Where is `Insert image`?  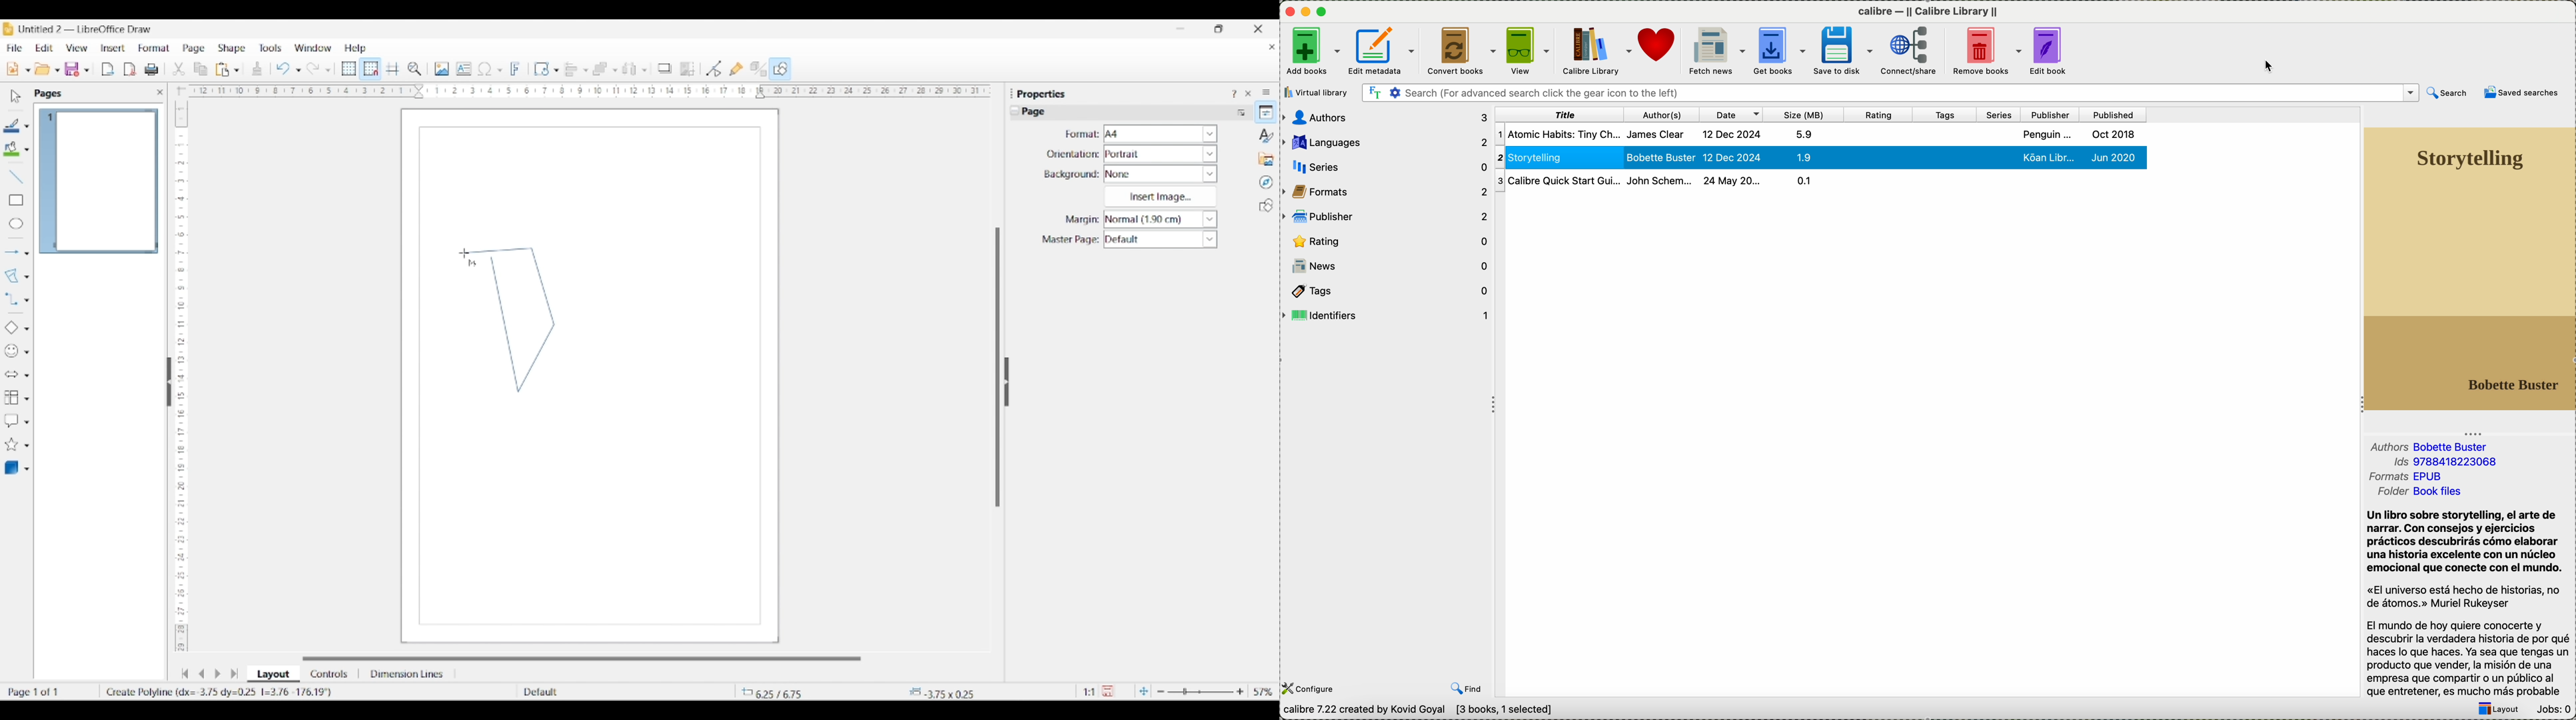
Insert image is located at coordinates (442, 69).